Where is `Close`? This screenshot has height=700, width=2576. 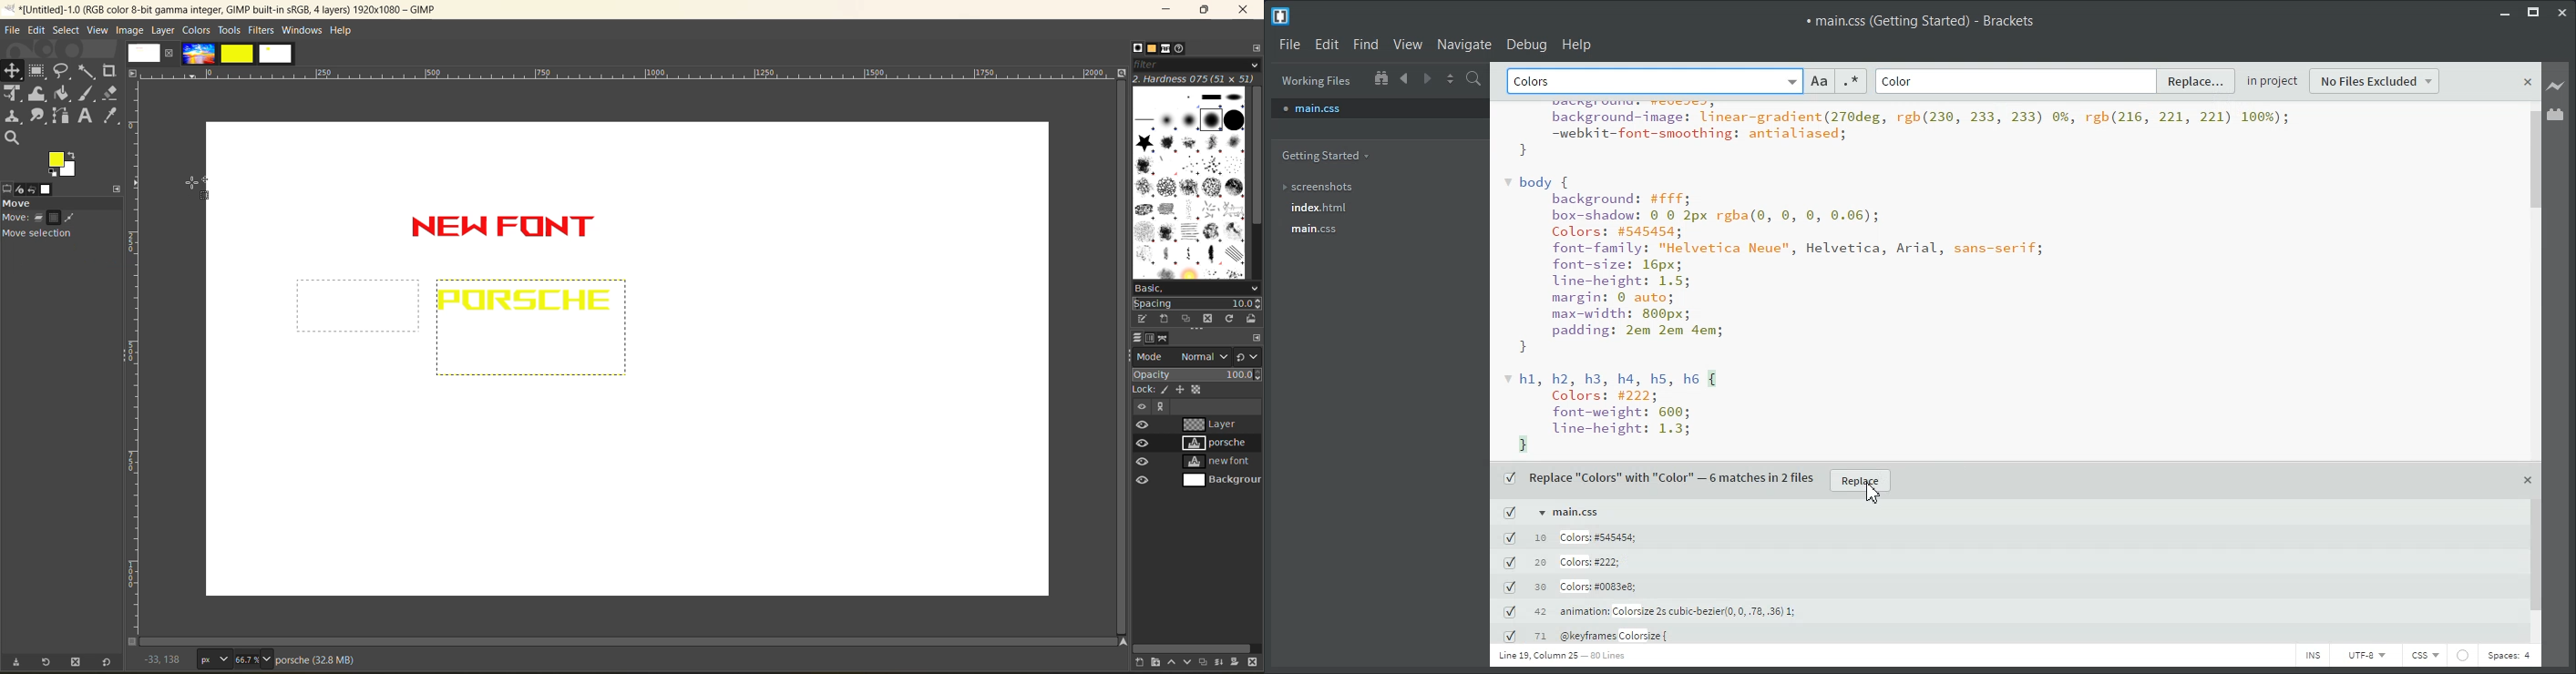 Close is located at coordinates (2529, 83).